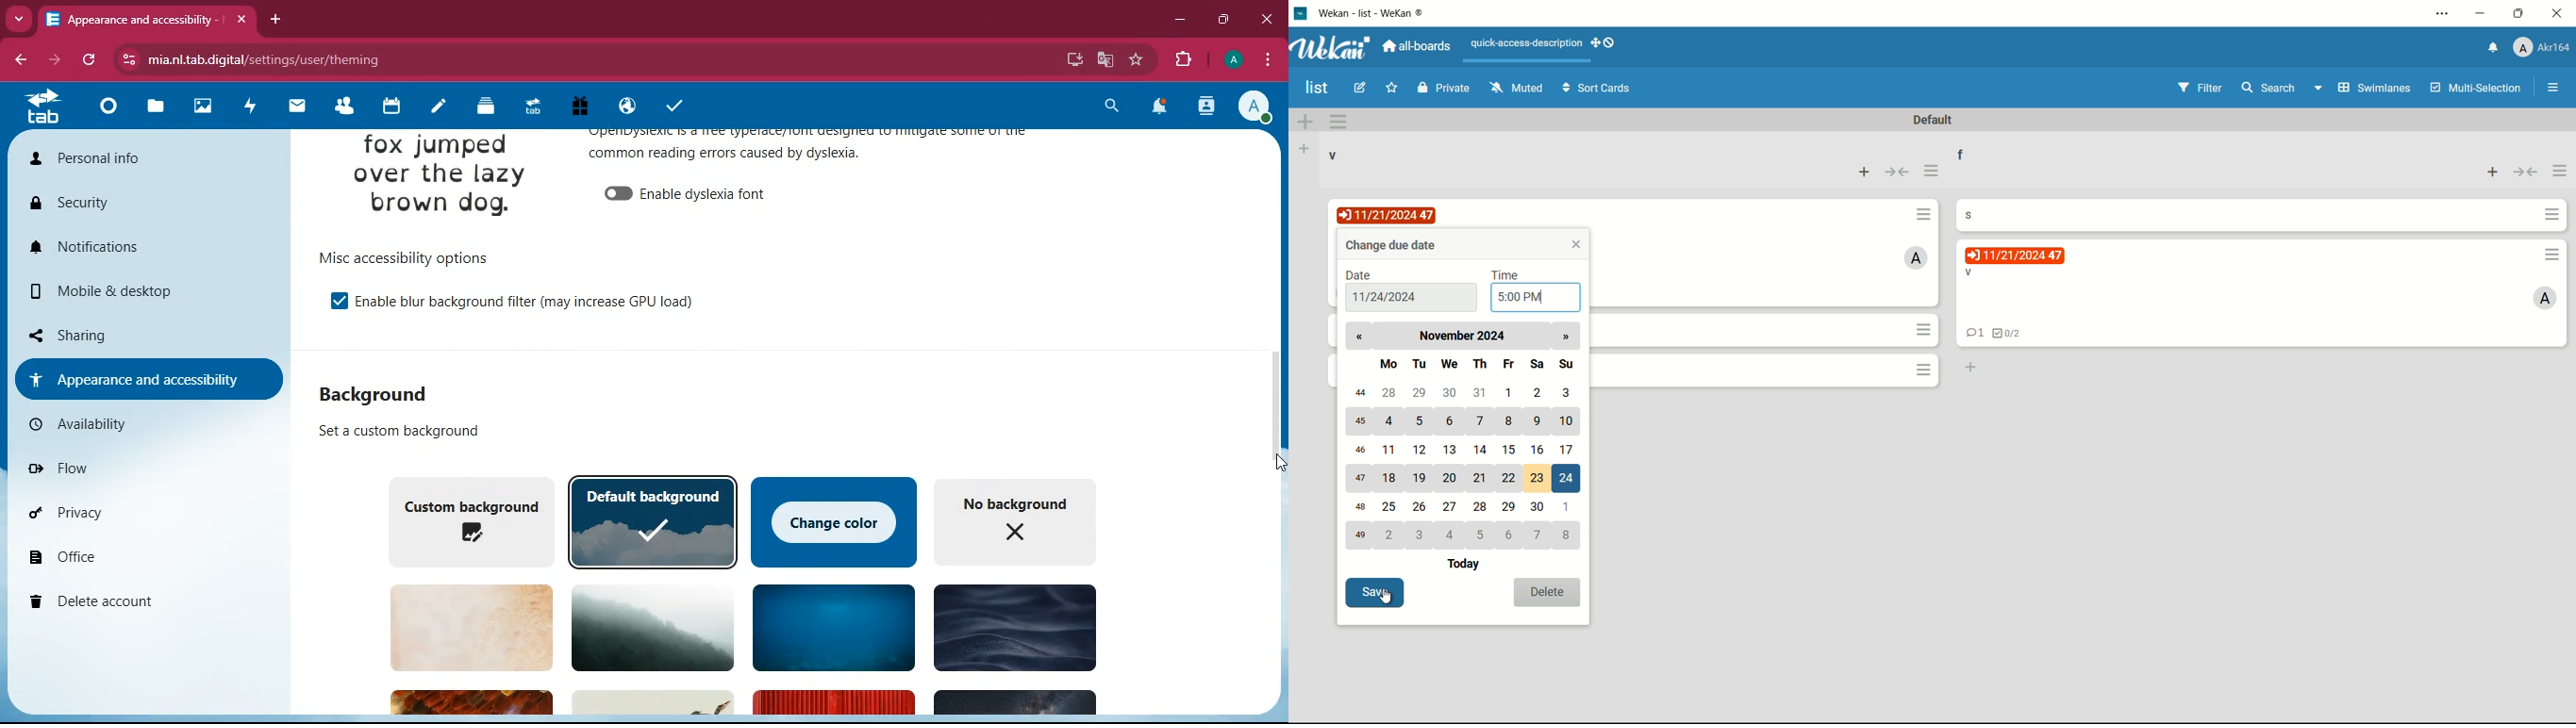  What do you see at coordinates (410, 254) in the screenshot?
I see `options` at bounding box center [410, 254].